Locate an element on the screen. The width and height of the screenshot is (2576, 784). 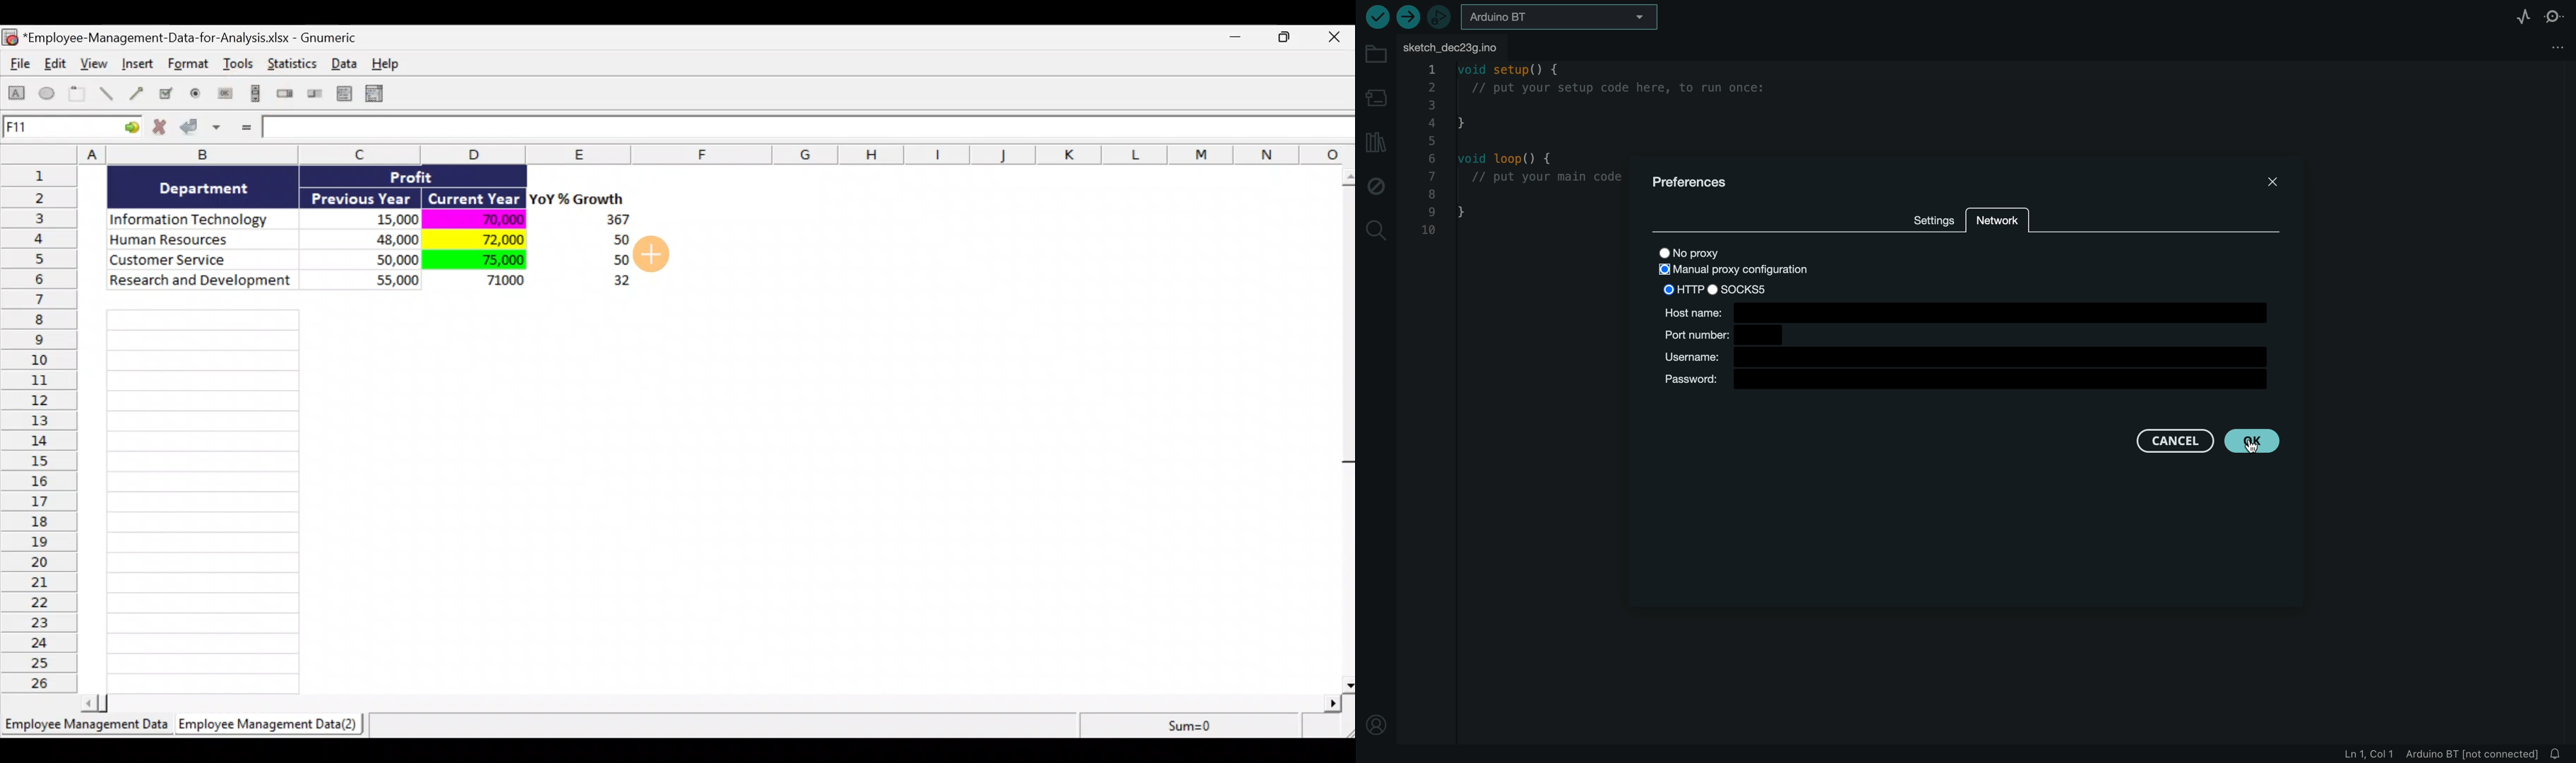
Columns is located at coordinates (683, 154).